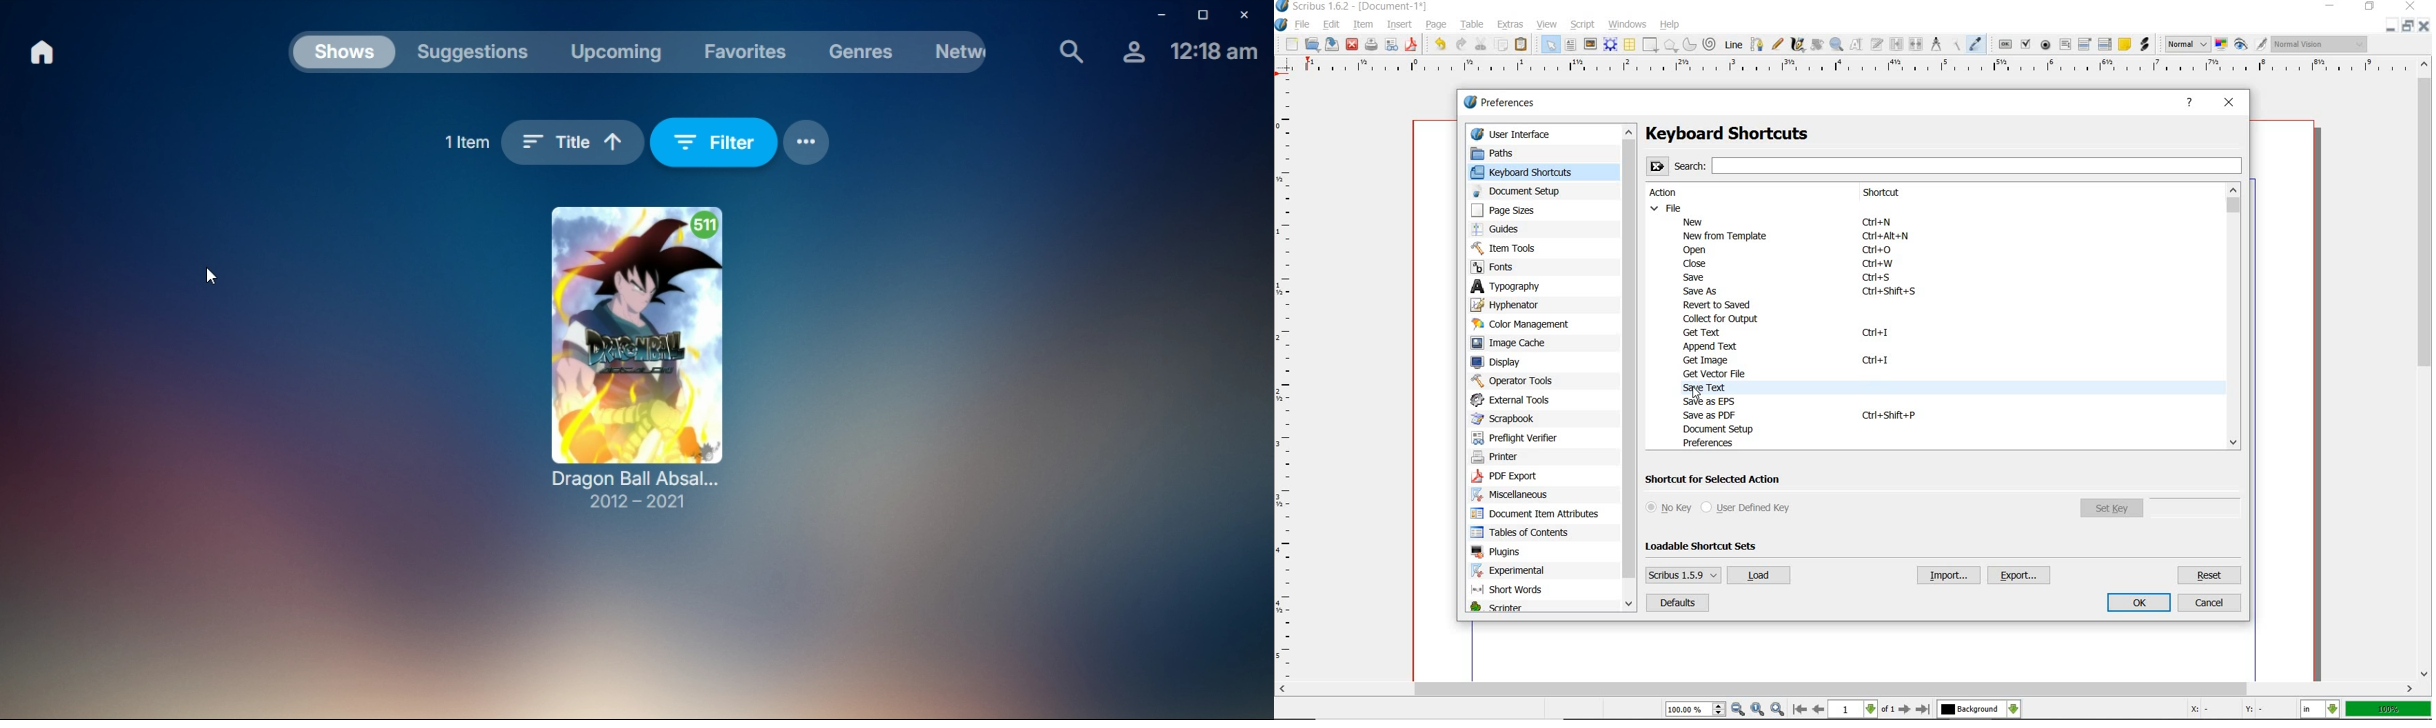 This screenshot has height=728, width=2436. I want to click on text annotation, so click(2125, 44).